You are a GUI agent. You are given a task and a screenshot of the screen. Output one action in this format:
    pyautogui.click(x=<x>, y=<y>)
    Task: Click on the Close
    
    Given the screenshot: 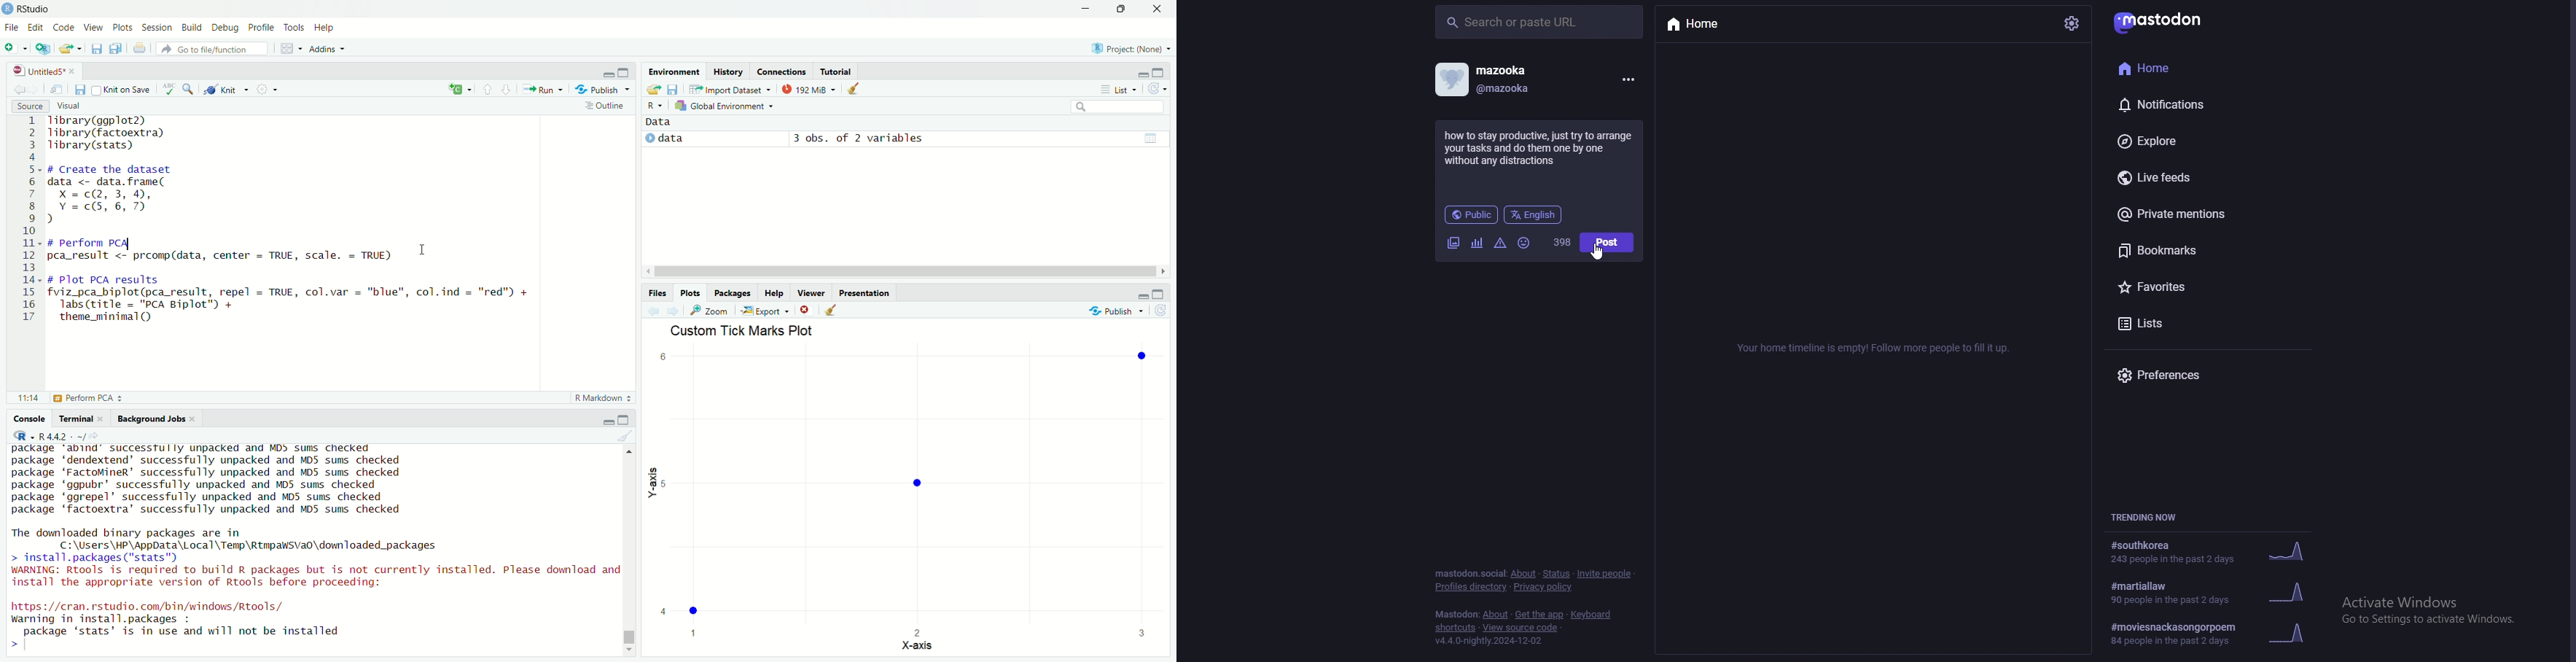 What is the action you would take?
    pyautogui.click(x=1157, y=9)
    